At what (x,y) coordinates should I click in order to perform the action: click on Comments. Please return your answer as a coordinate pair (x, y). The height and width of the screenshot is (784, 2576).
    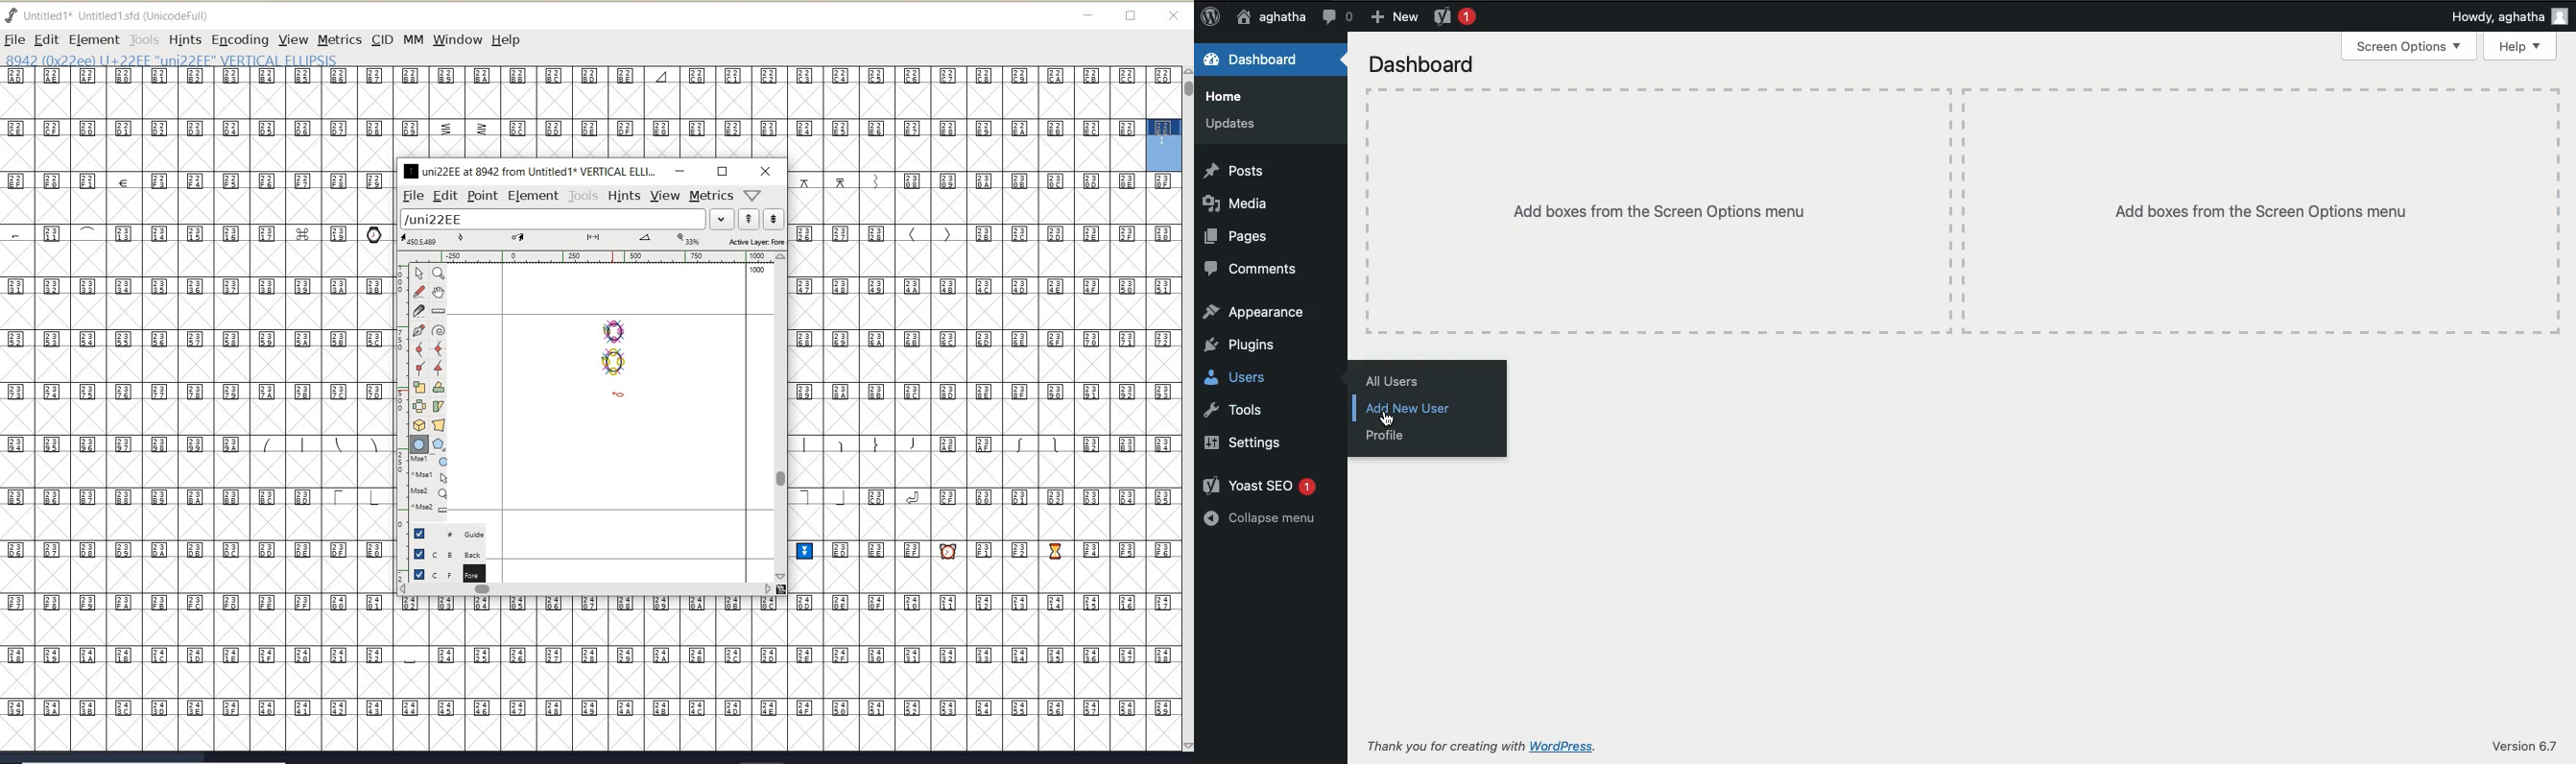
    Looking at the image, I should click on (1250, 268).